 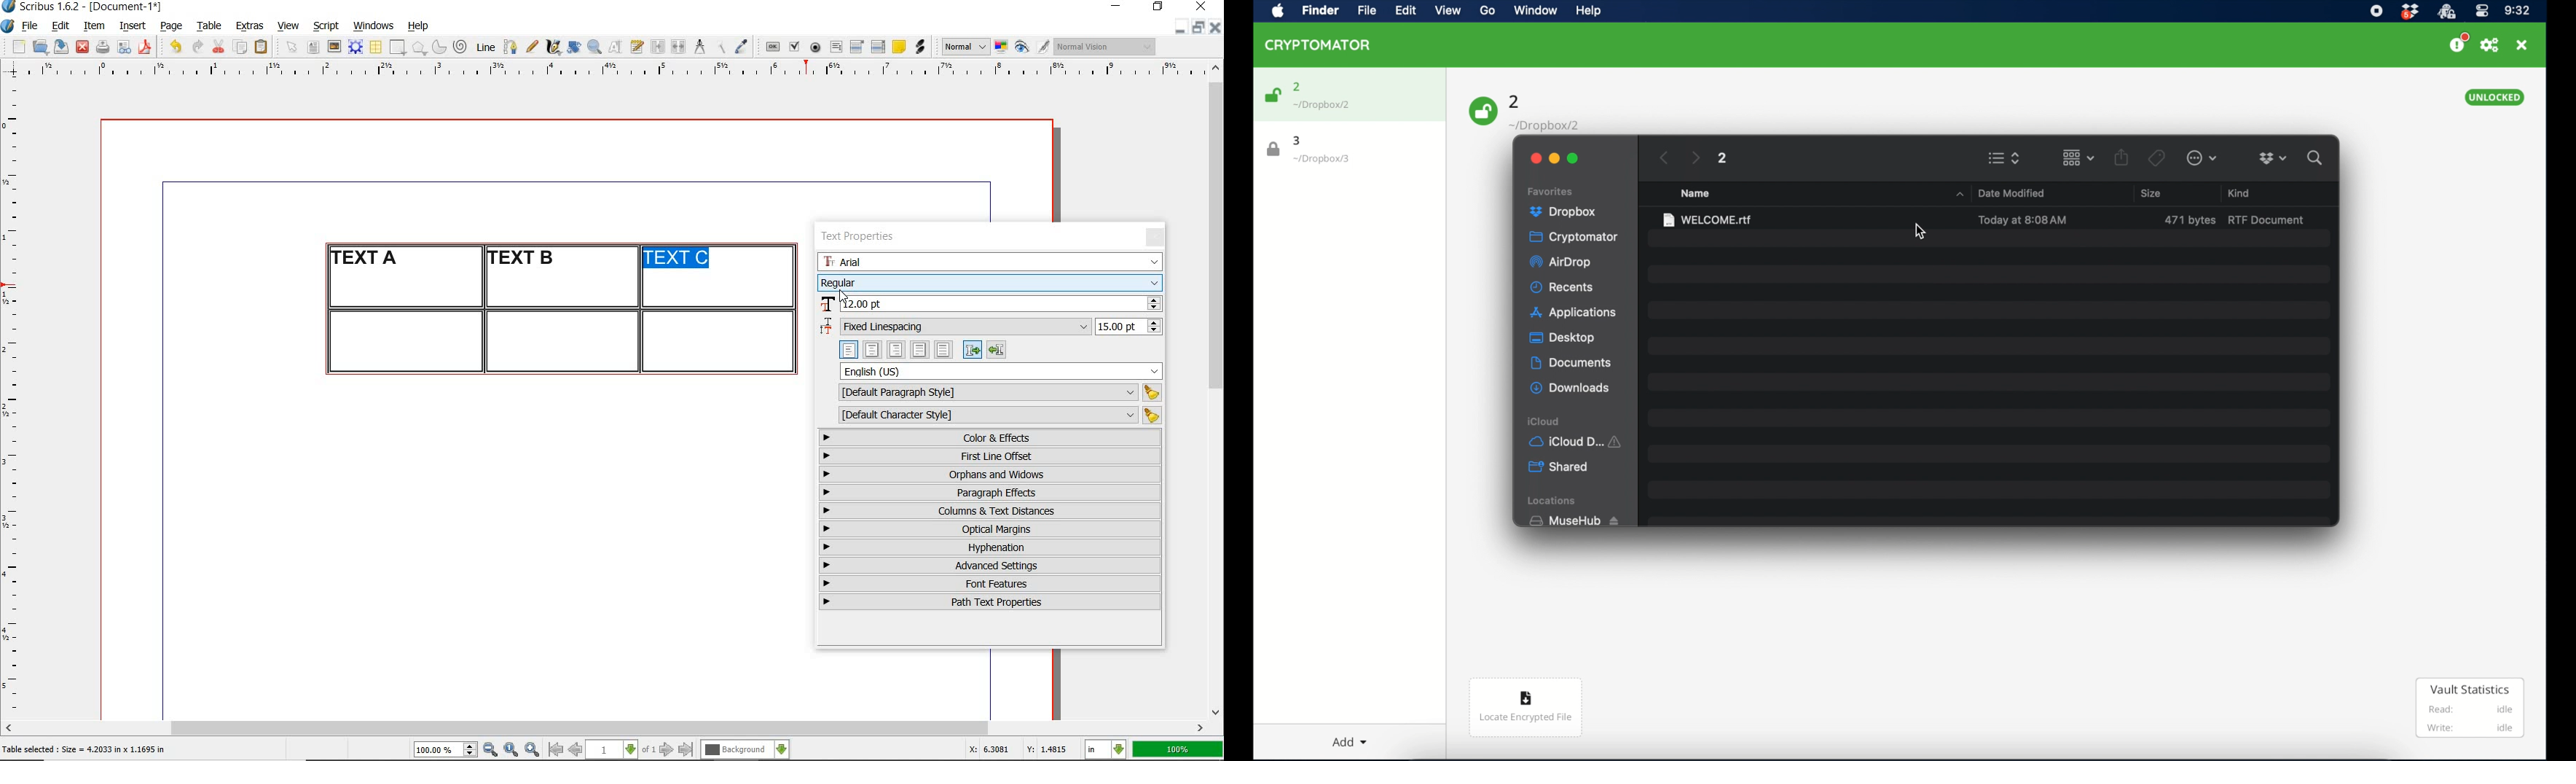 What do you see at coordinates (991, 437) in the screenshot?
I see `color & effects` at bounding box center [991, 437].